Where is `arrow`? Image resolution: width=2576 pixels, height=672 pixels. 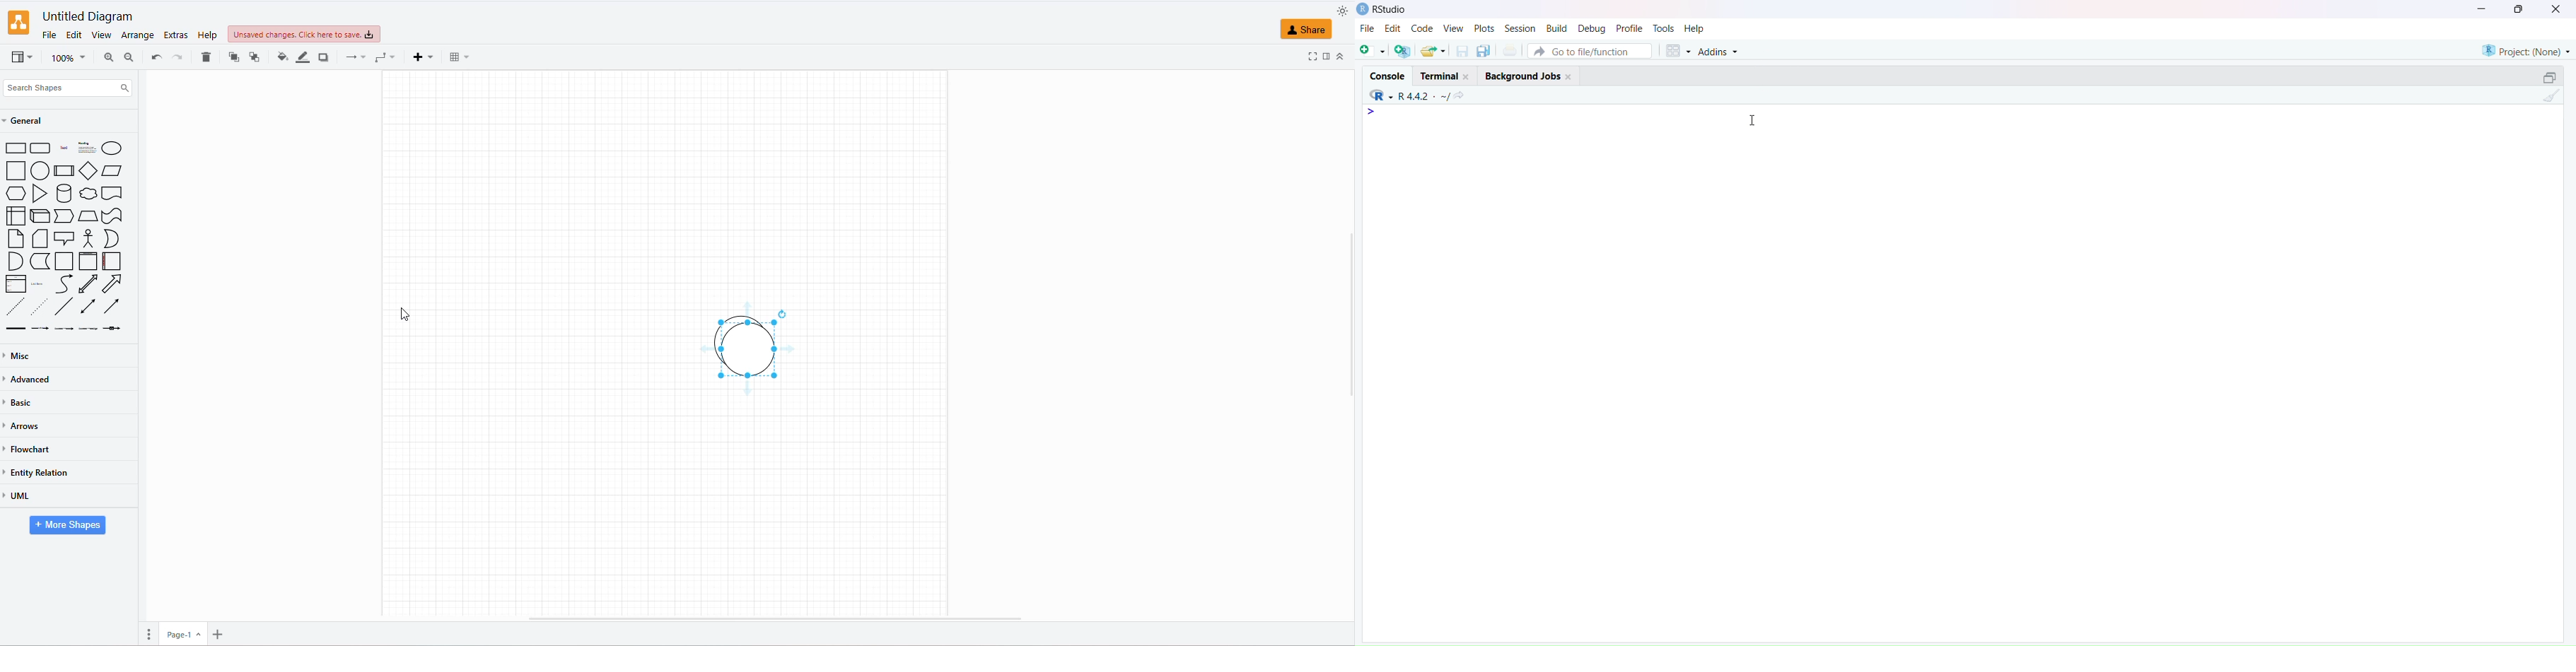 arrow is located at coordinates (82, 331).